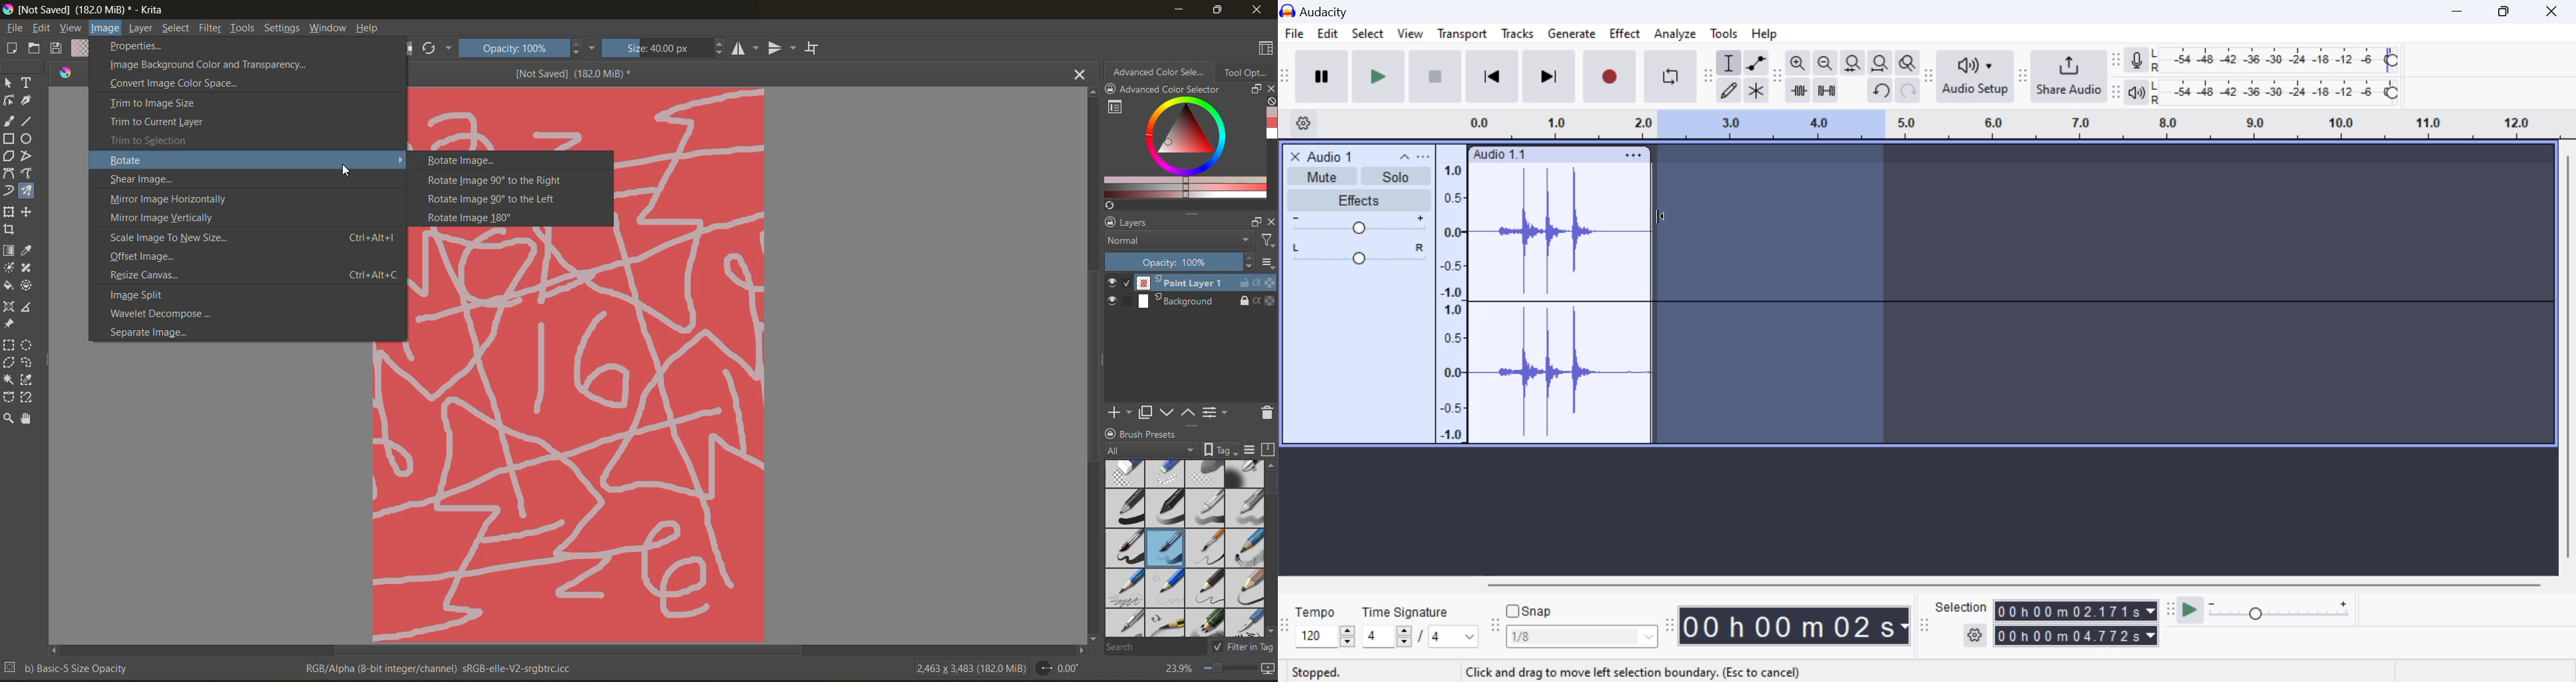 This screenshot has width=2576, height=700. Describe the element at coordinates (2275, 60) in the screenshot. I see `Recording Level` at that location.